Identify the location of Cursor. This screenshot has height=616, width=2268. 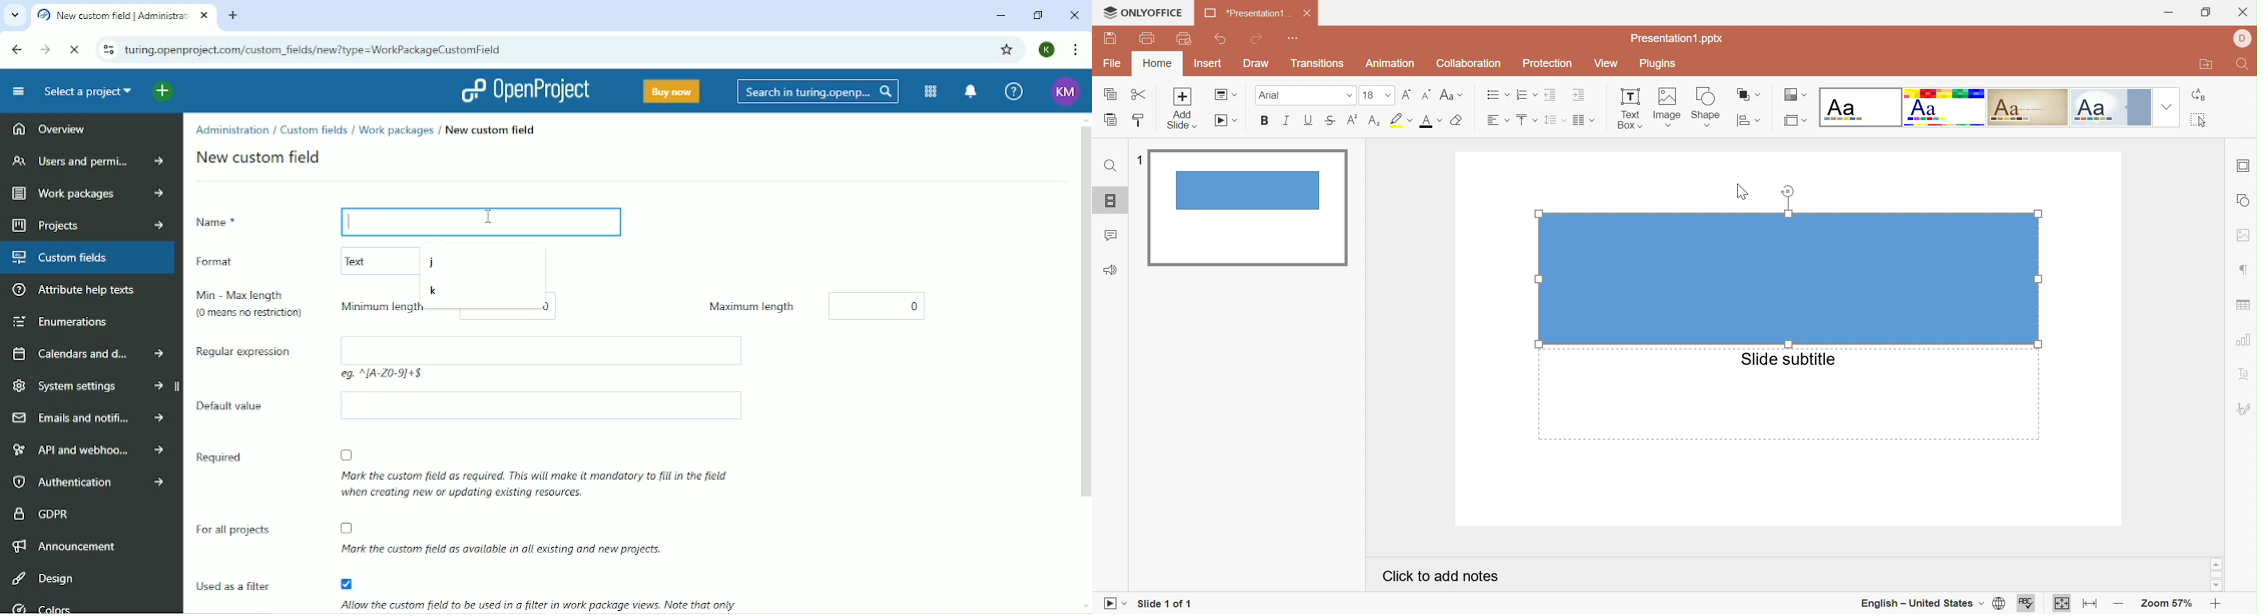
(1745, 191).